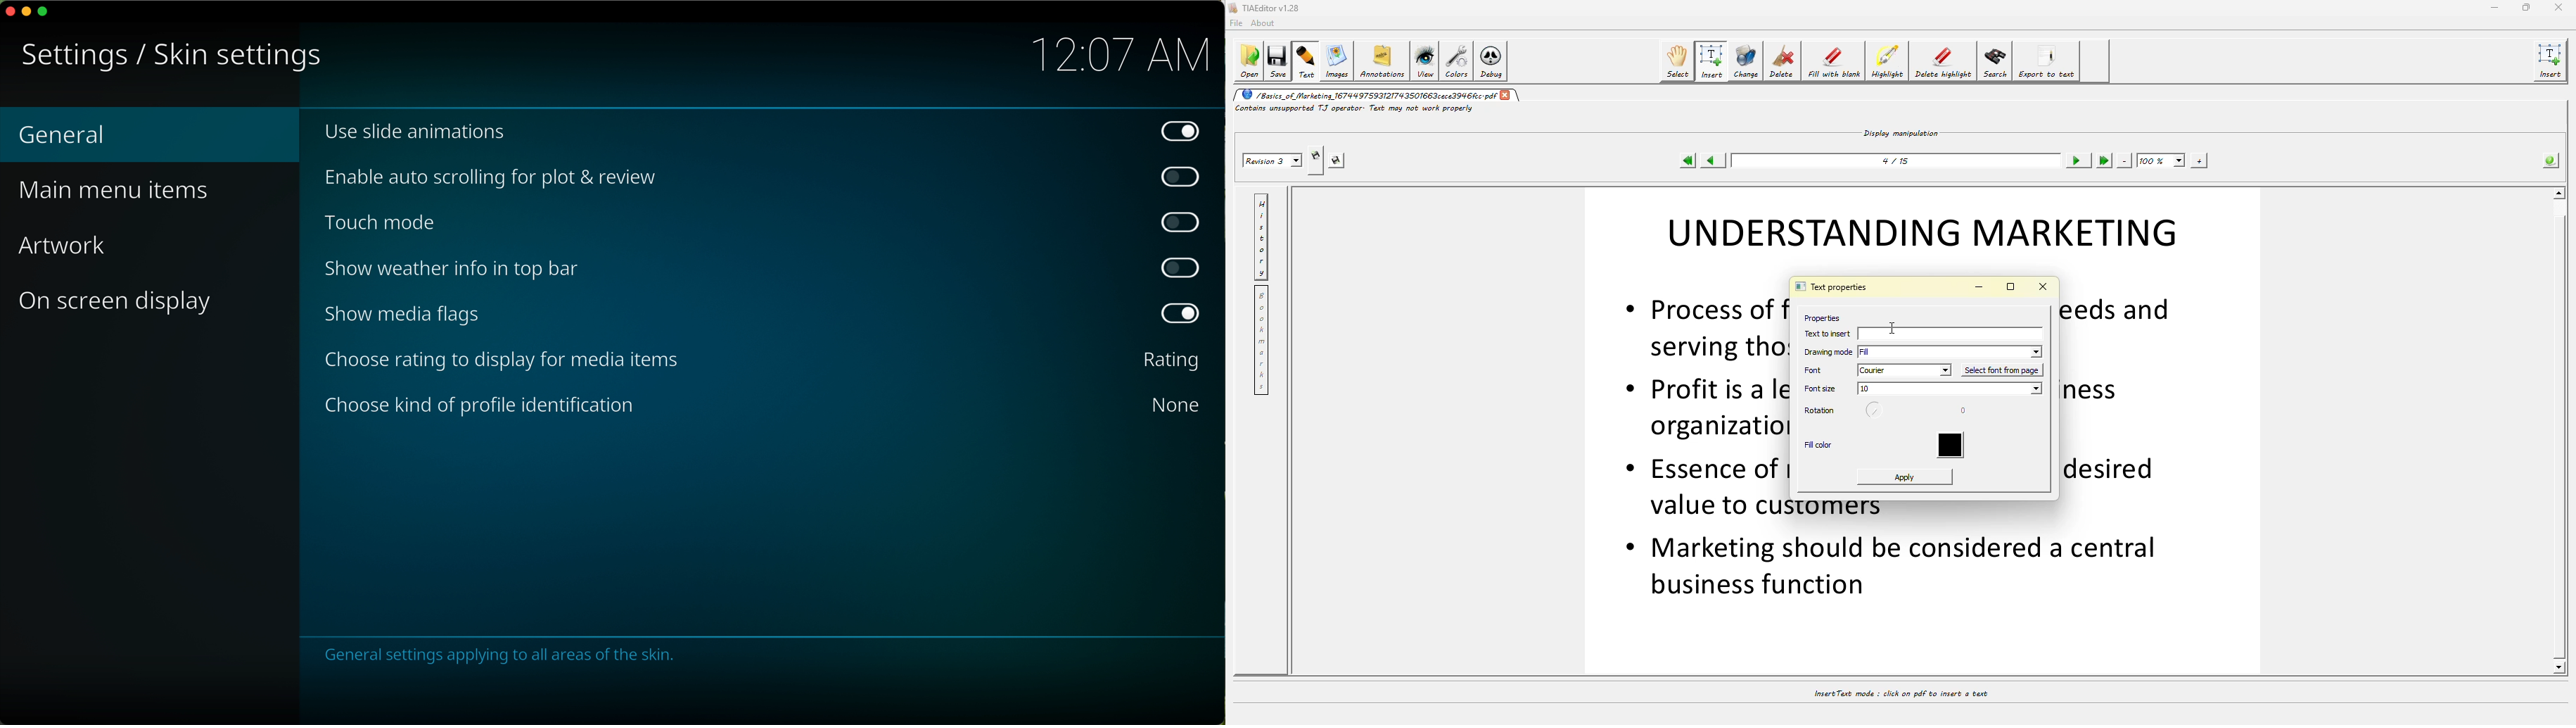 This screenshot has width=2576, height=728. What do you see at coordinates (760, 221) in the screenshot?
I see `touch mode` at bounding box center [760, 221].